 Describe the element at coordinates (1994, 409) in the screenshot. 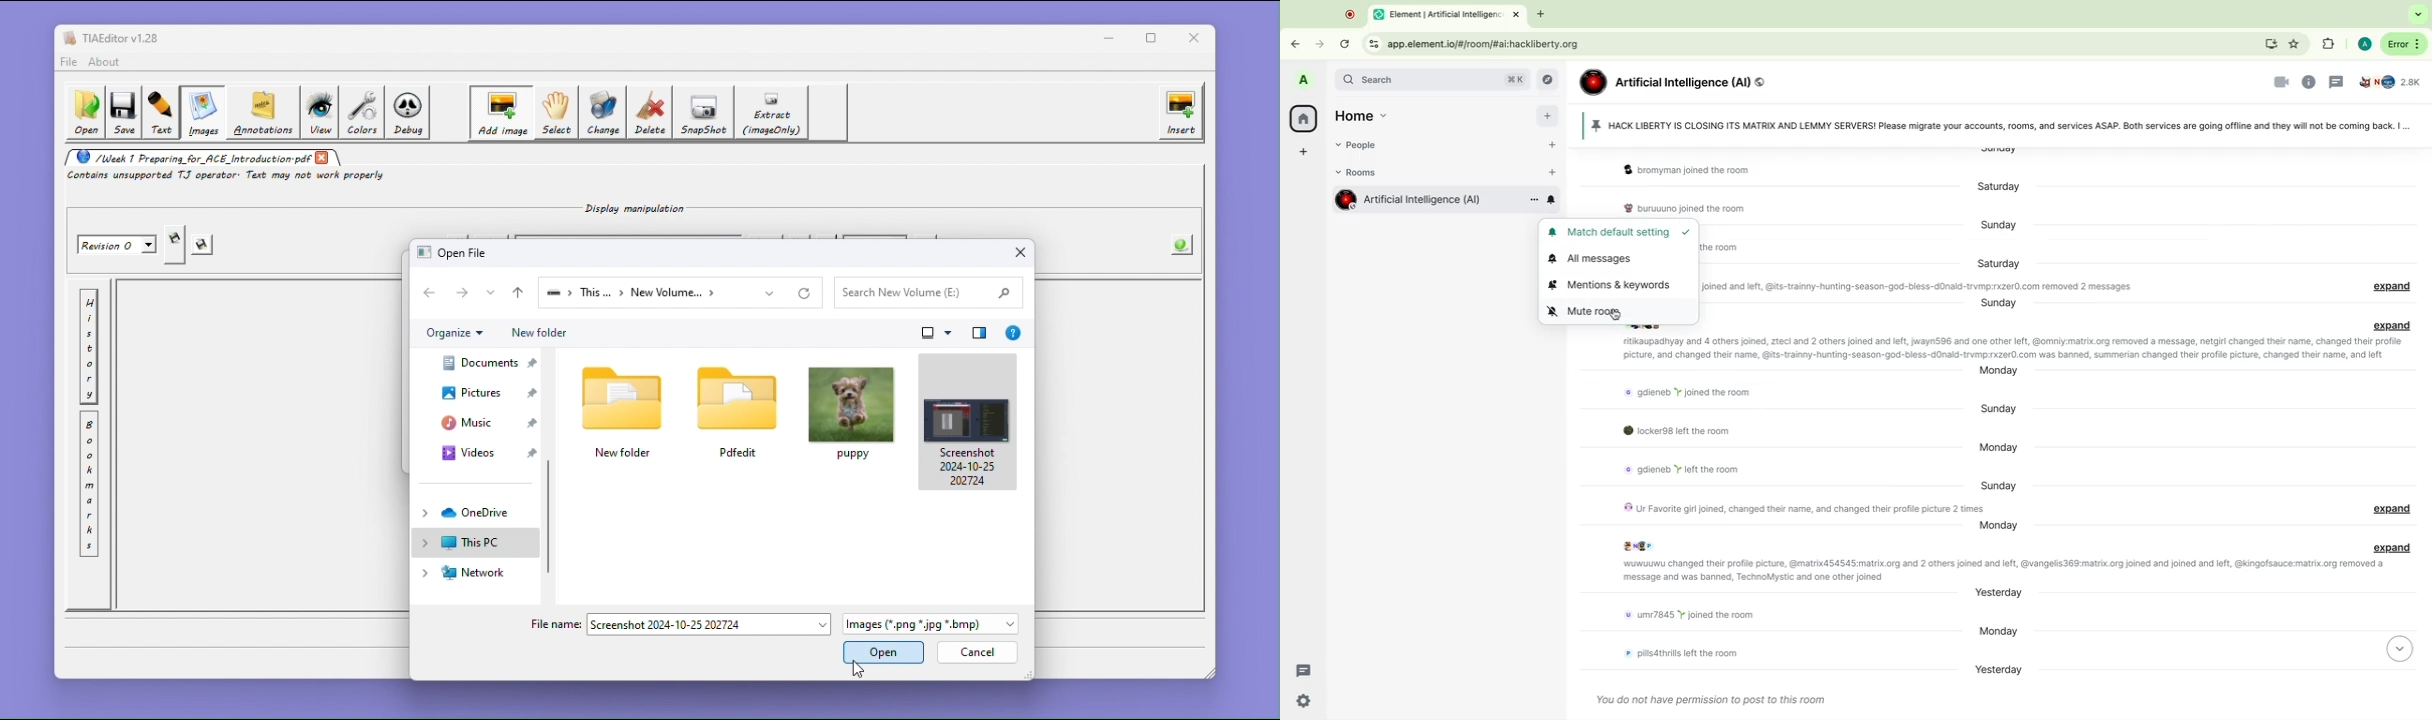

I see `Day` at that location.